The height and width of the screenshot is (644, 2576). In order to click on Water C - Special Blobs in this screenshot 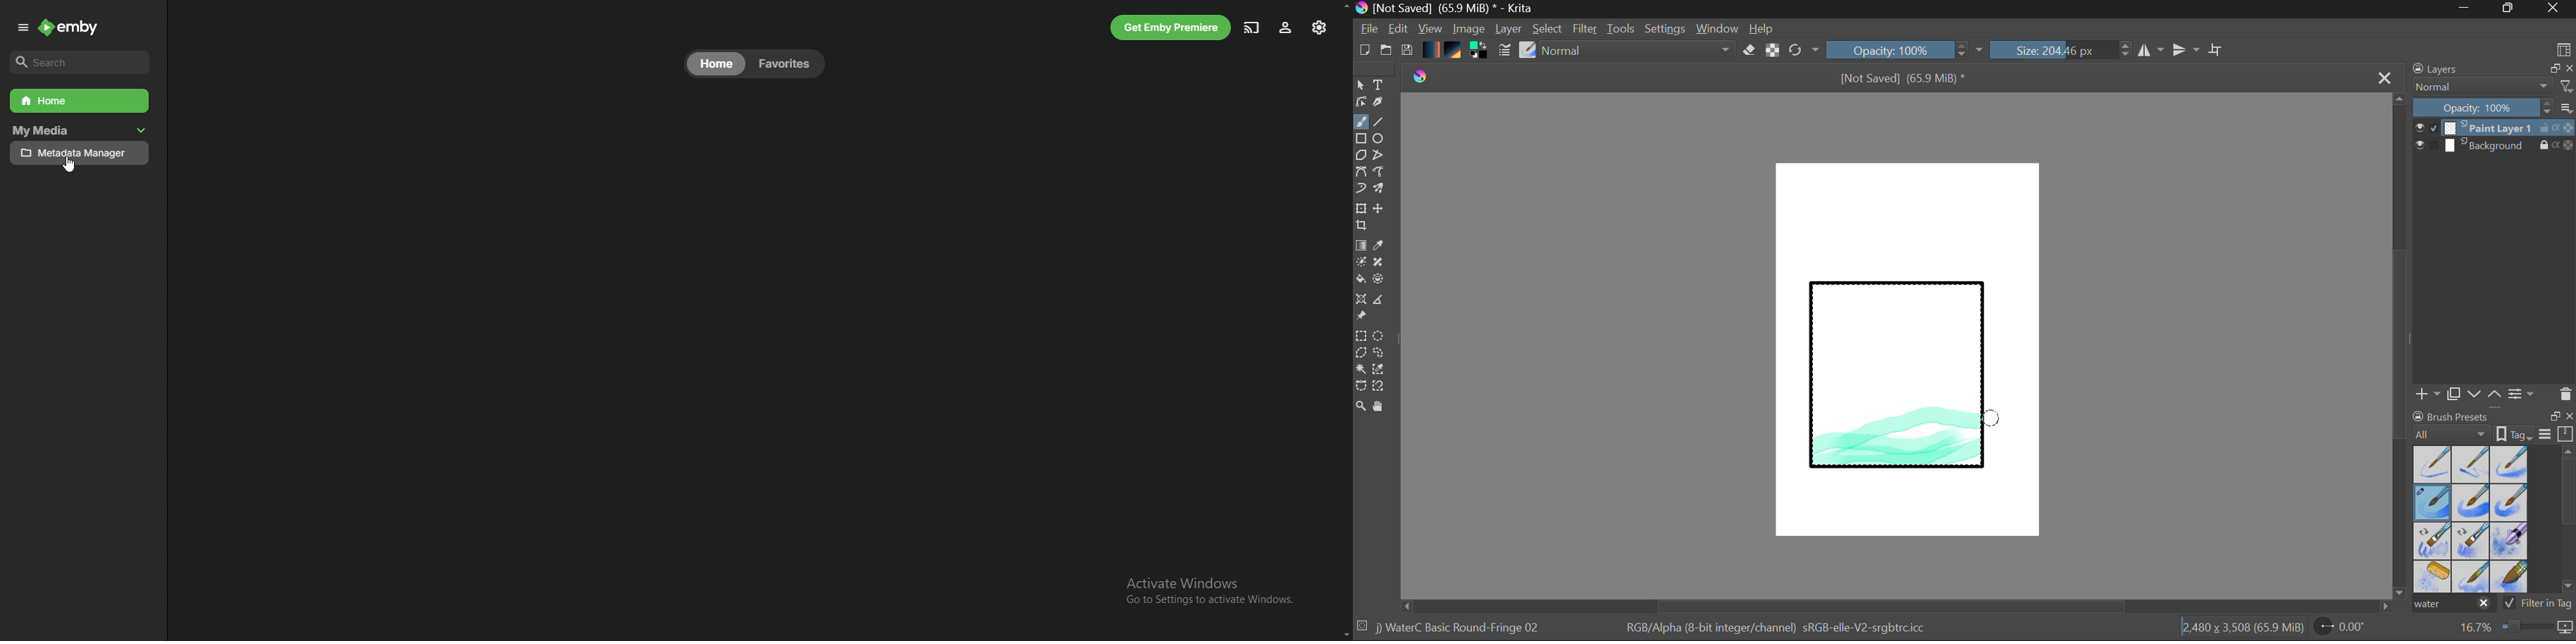, I will do `click(2510, 542)`.